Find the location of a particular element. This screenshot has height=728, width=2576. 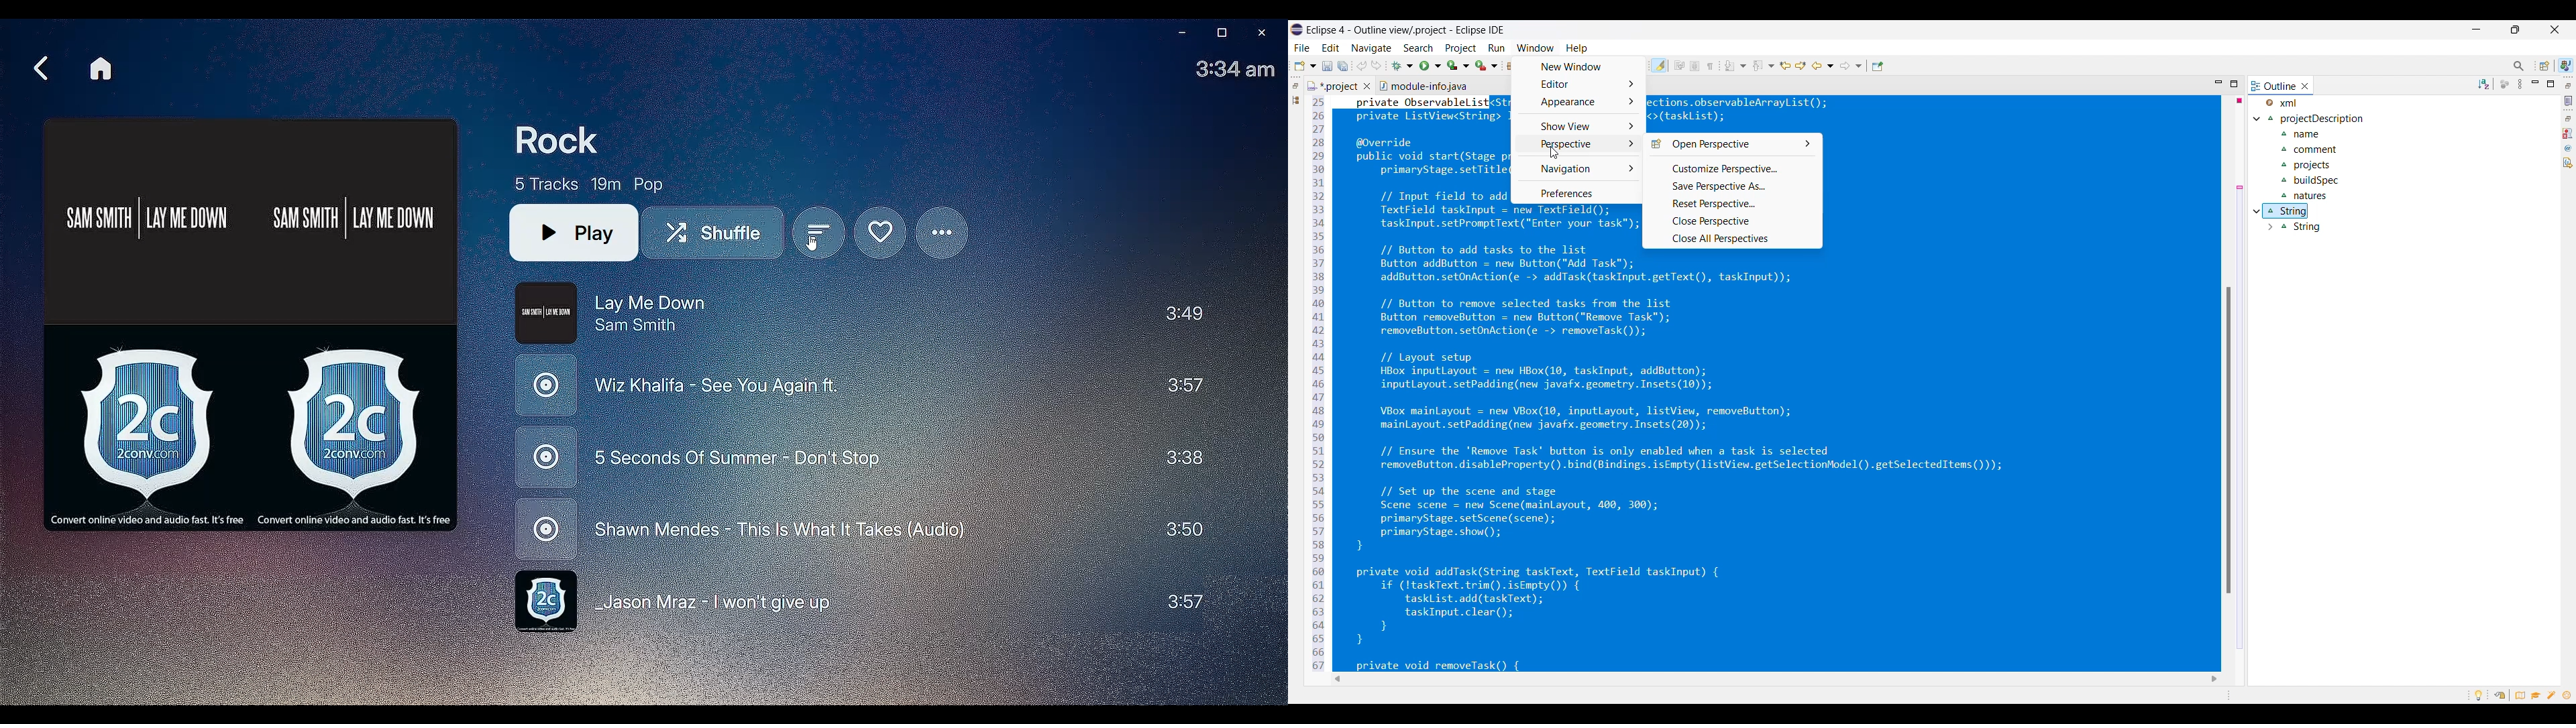

Album Cover is located at coordinates (251, 323).